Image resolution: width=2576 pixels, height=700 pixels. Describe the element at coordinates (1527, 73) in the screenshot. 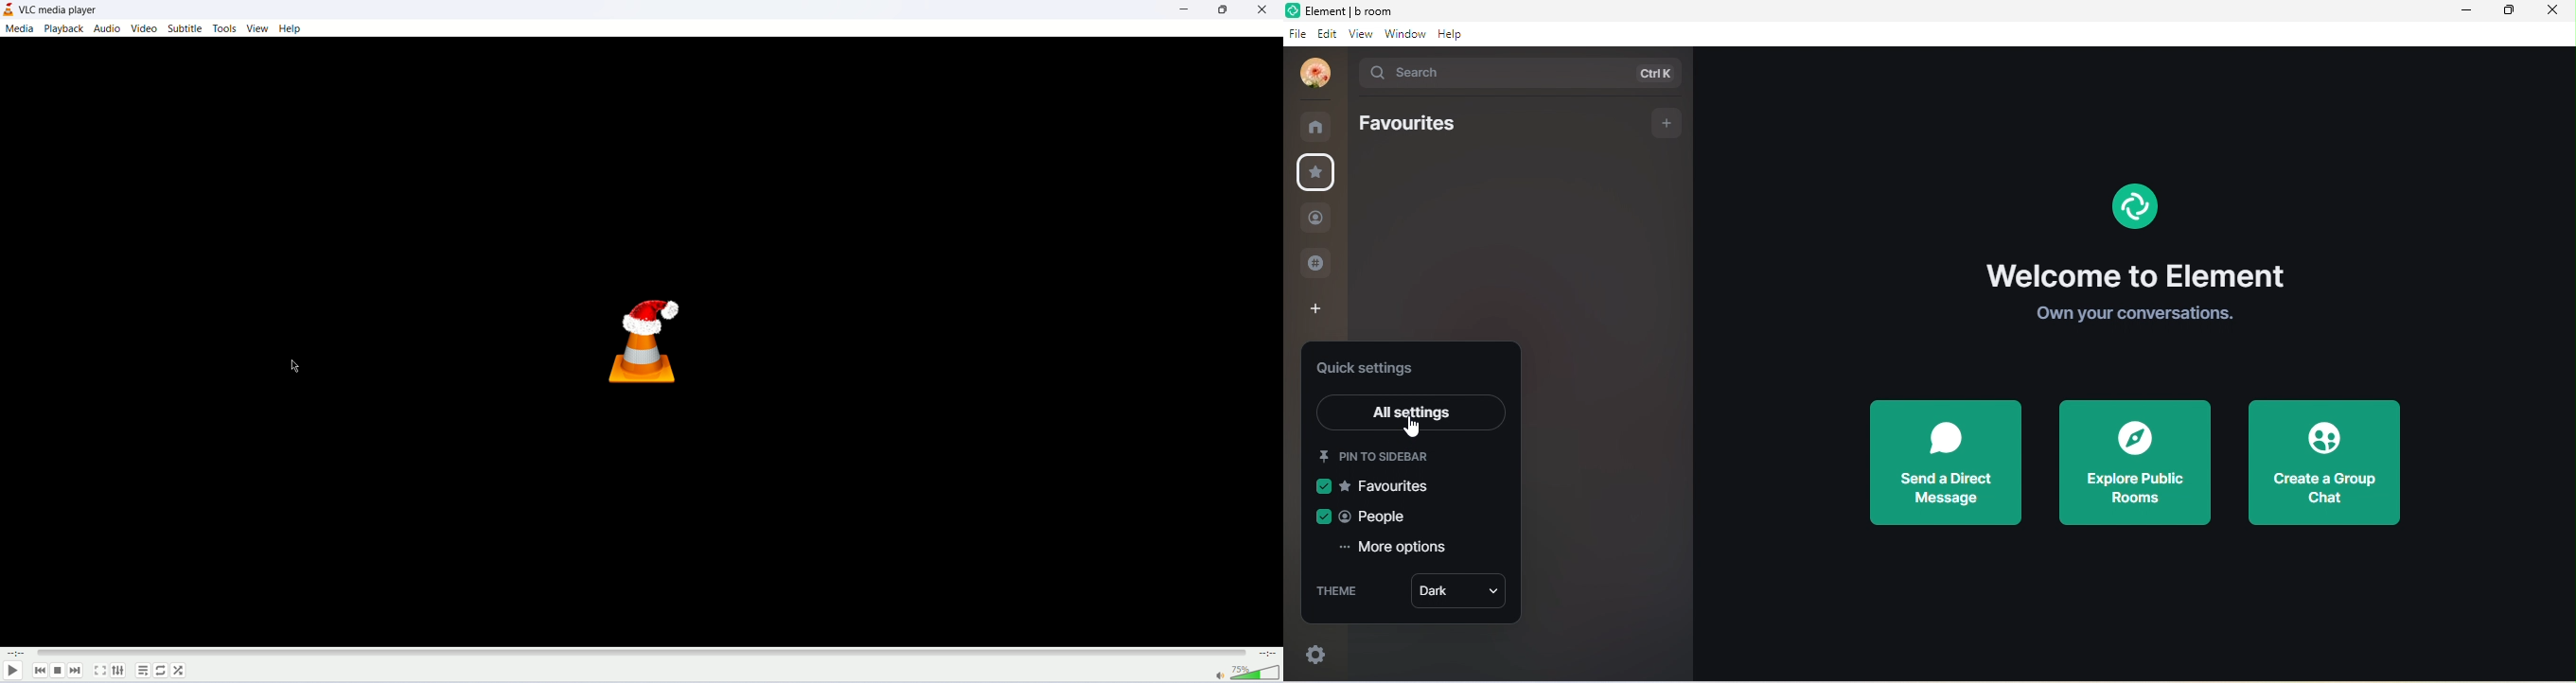

I see `search` at that location.